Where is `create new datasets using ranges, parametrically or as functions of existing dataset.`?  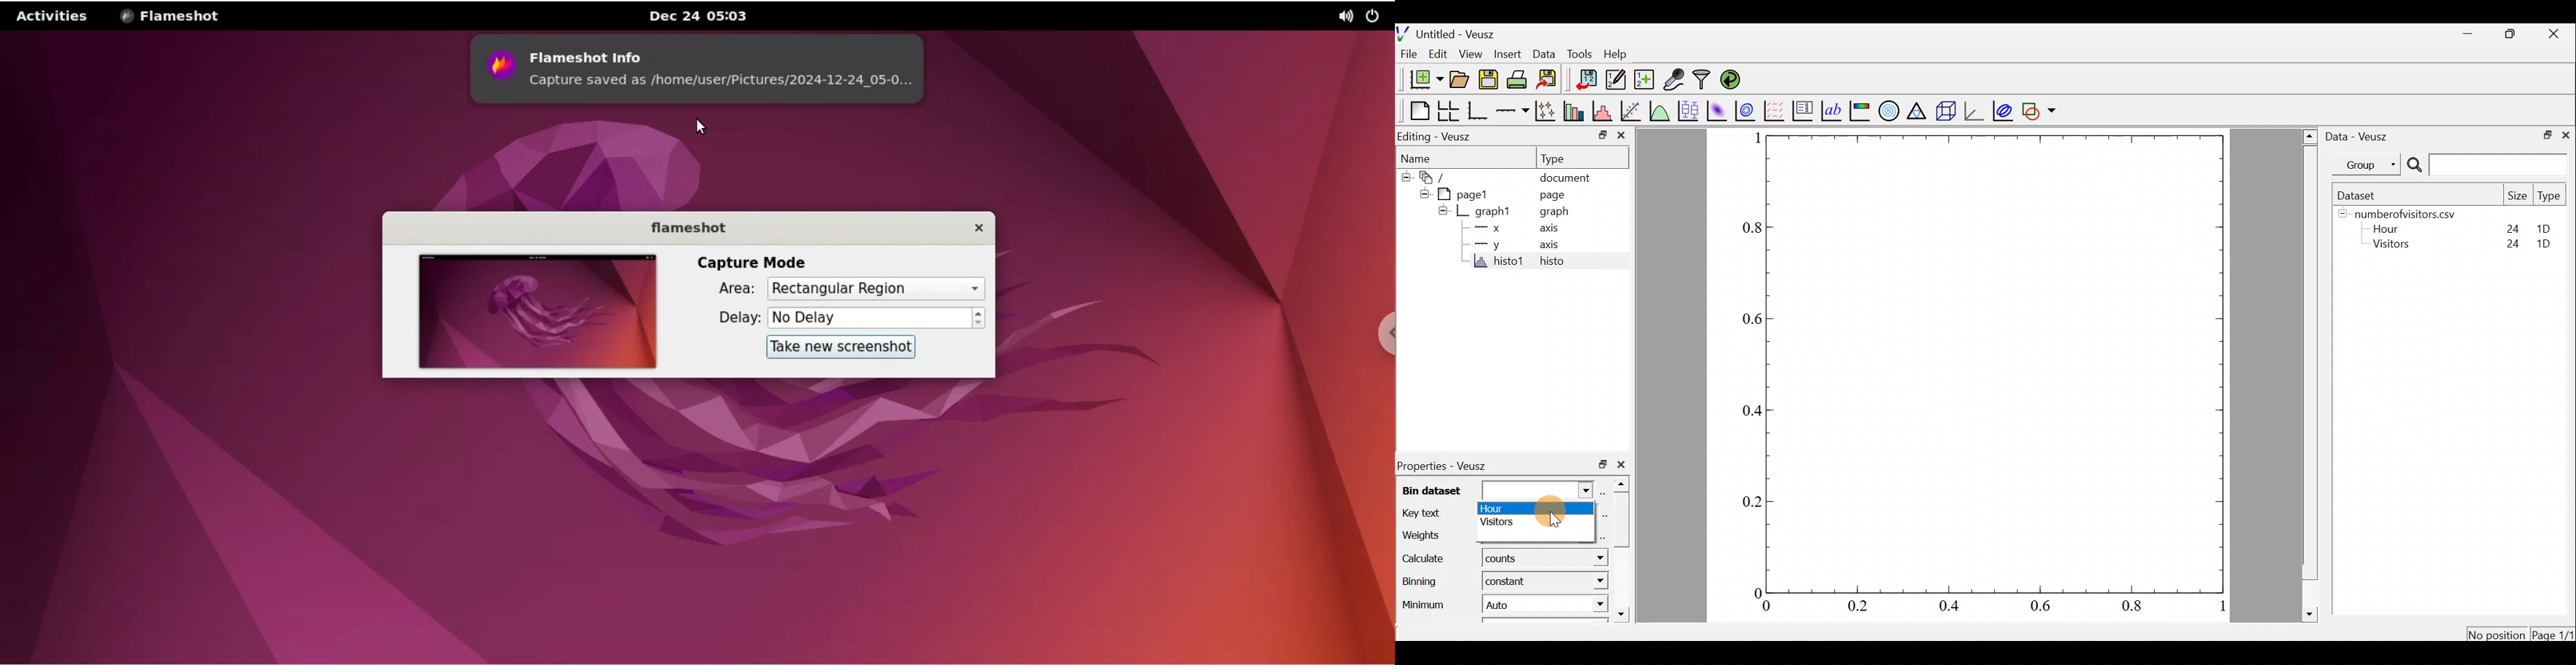
create new datasets using ranges, parametrically or as functions of existing dataset. is located at coordinates (1645, 78).